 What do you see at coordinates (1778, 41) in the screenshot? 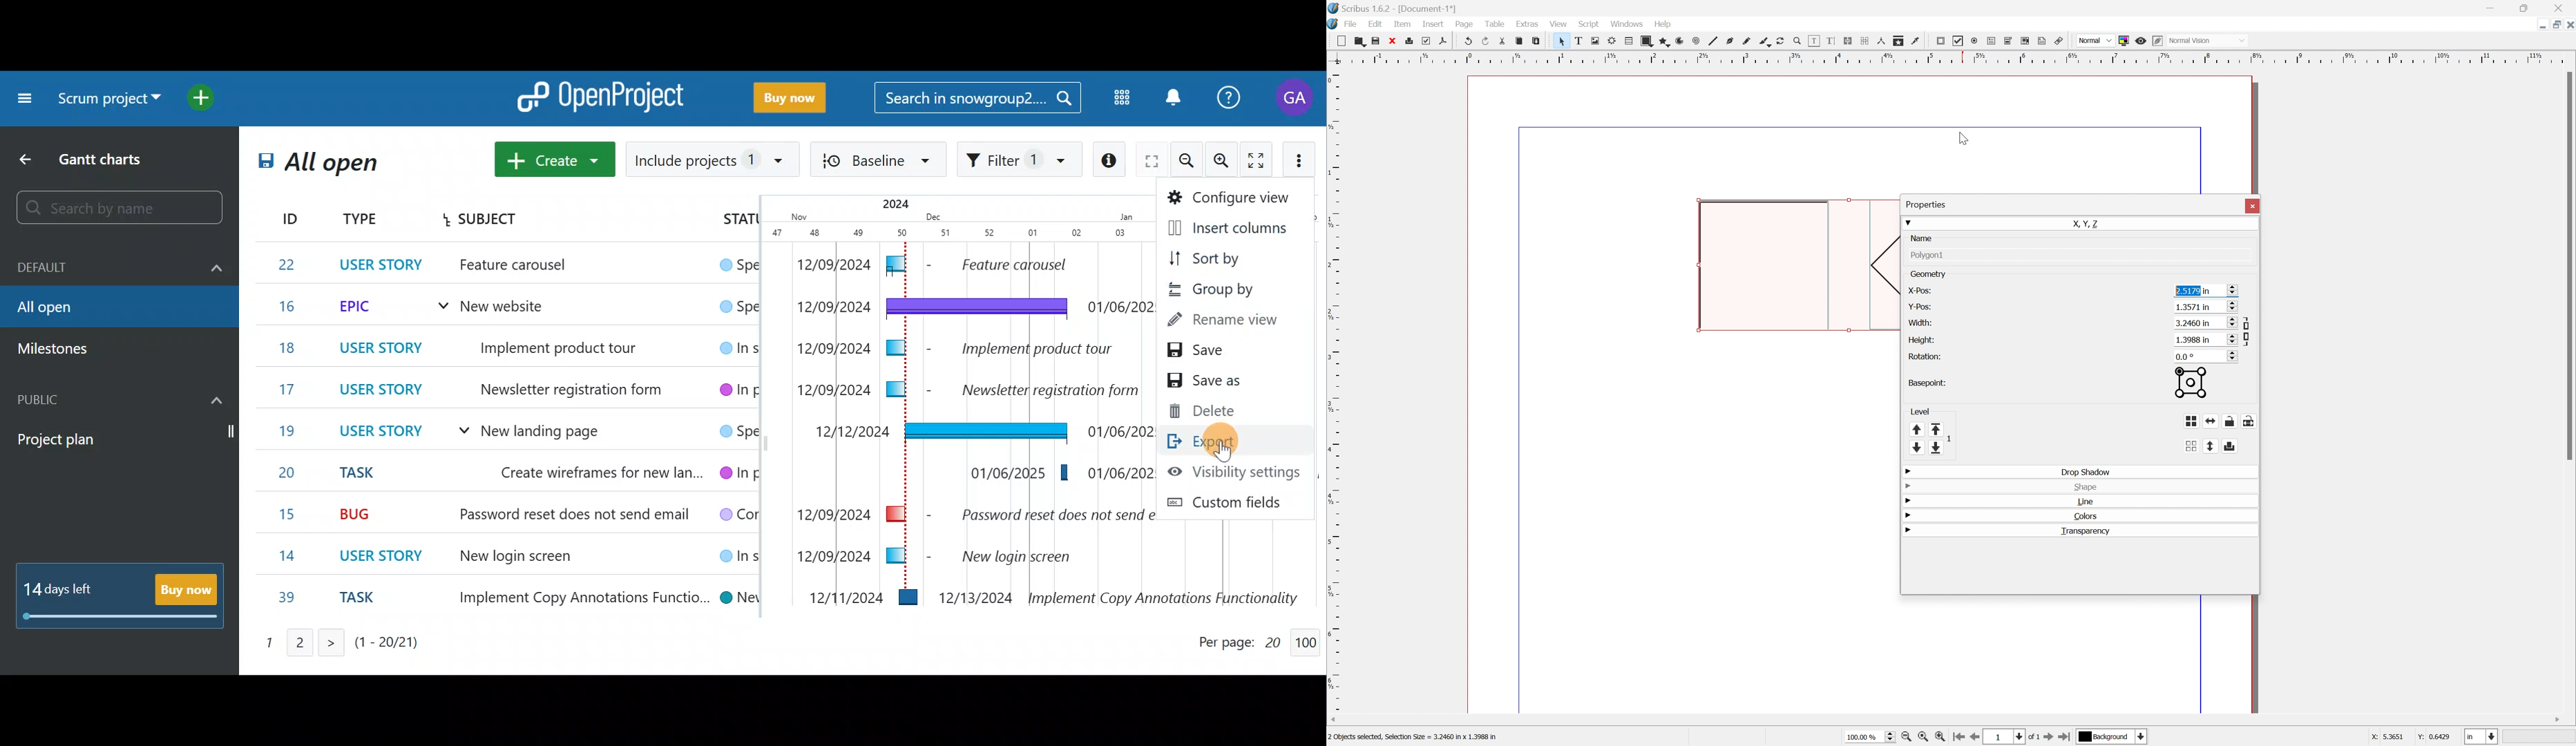
I see `rotate item` at bounding box center [1778, 41].